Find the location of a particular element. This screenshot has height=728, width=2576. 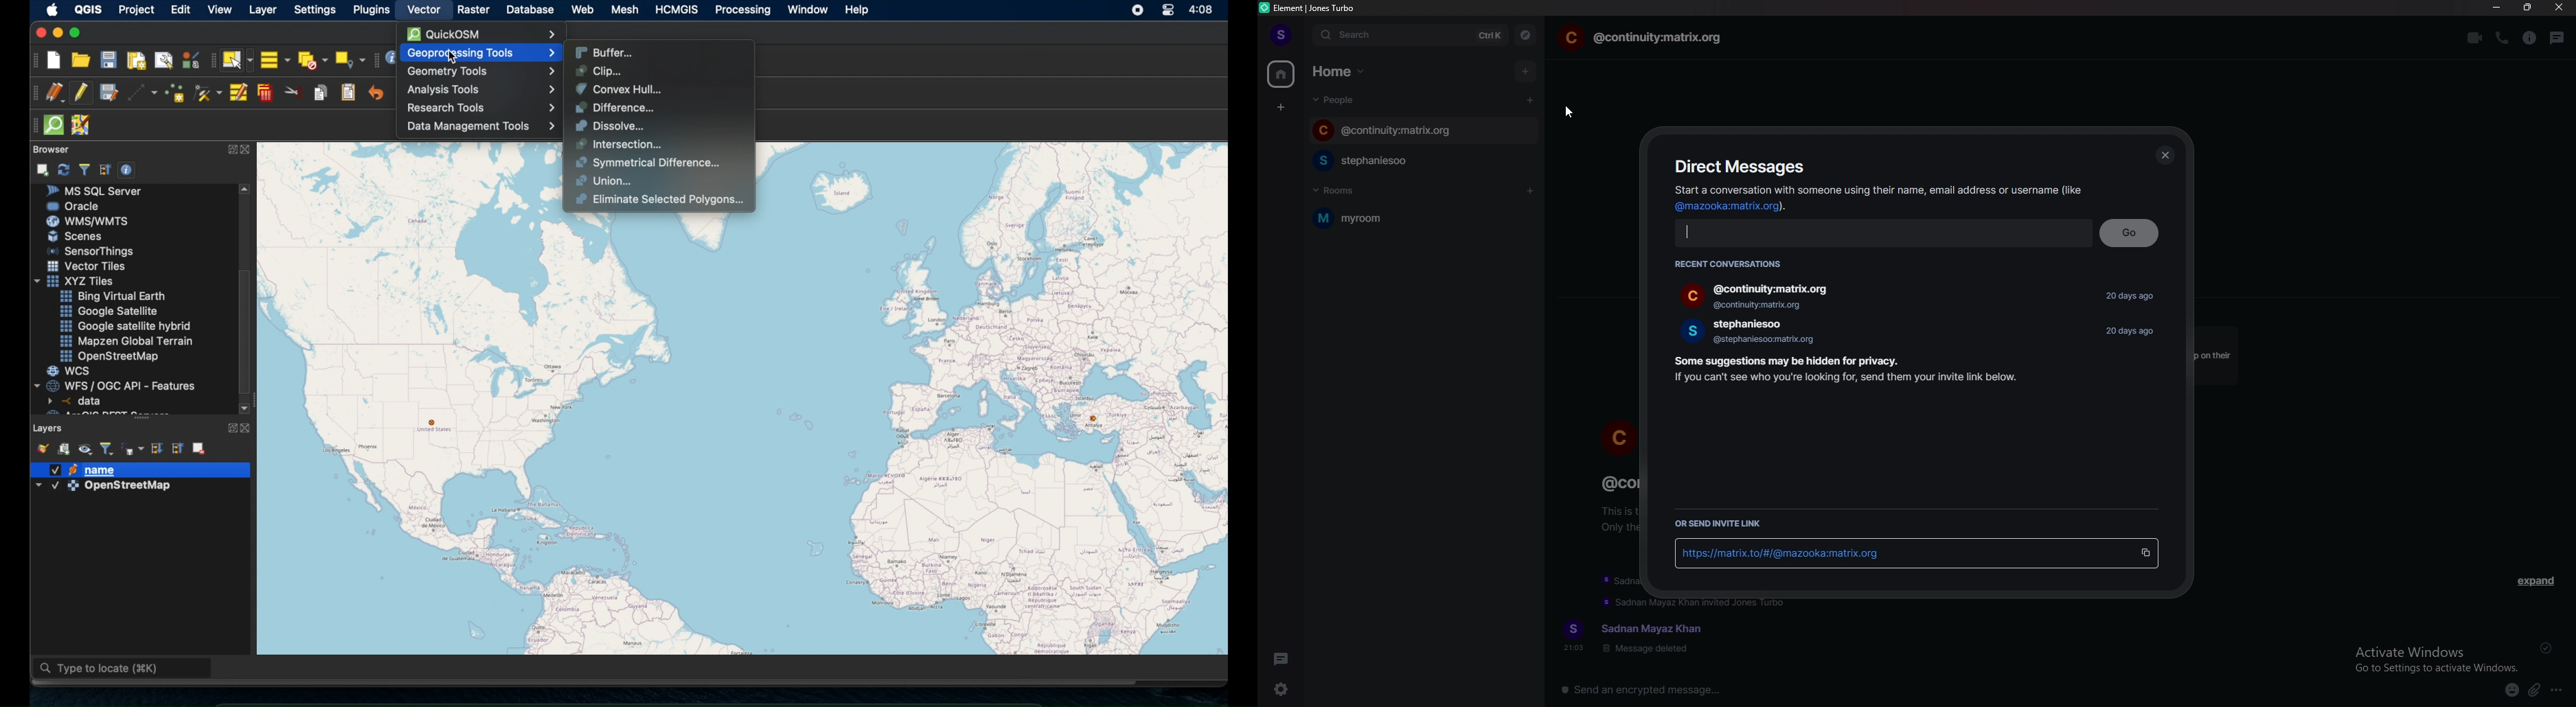

select features by area or single click is located at coordinates (237, 60).